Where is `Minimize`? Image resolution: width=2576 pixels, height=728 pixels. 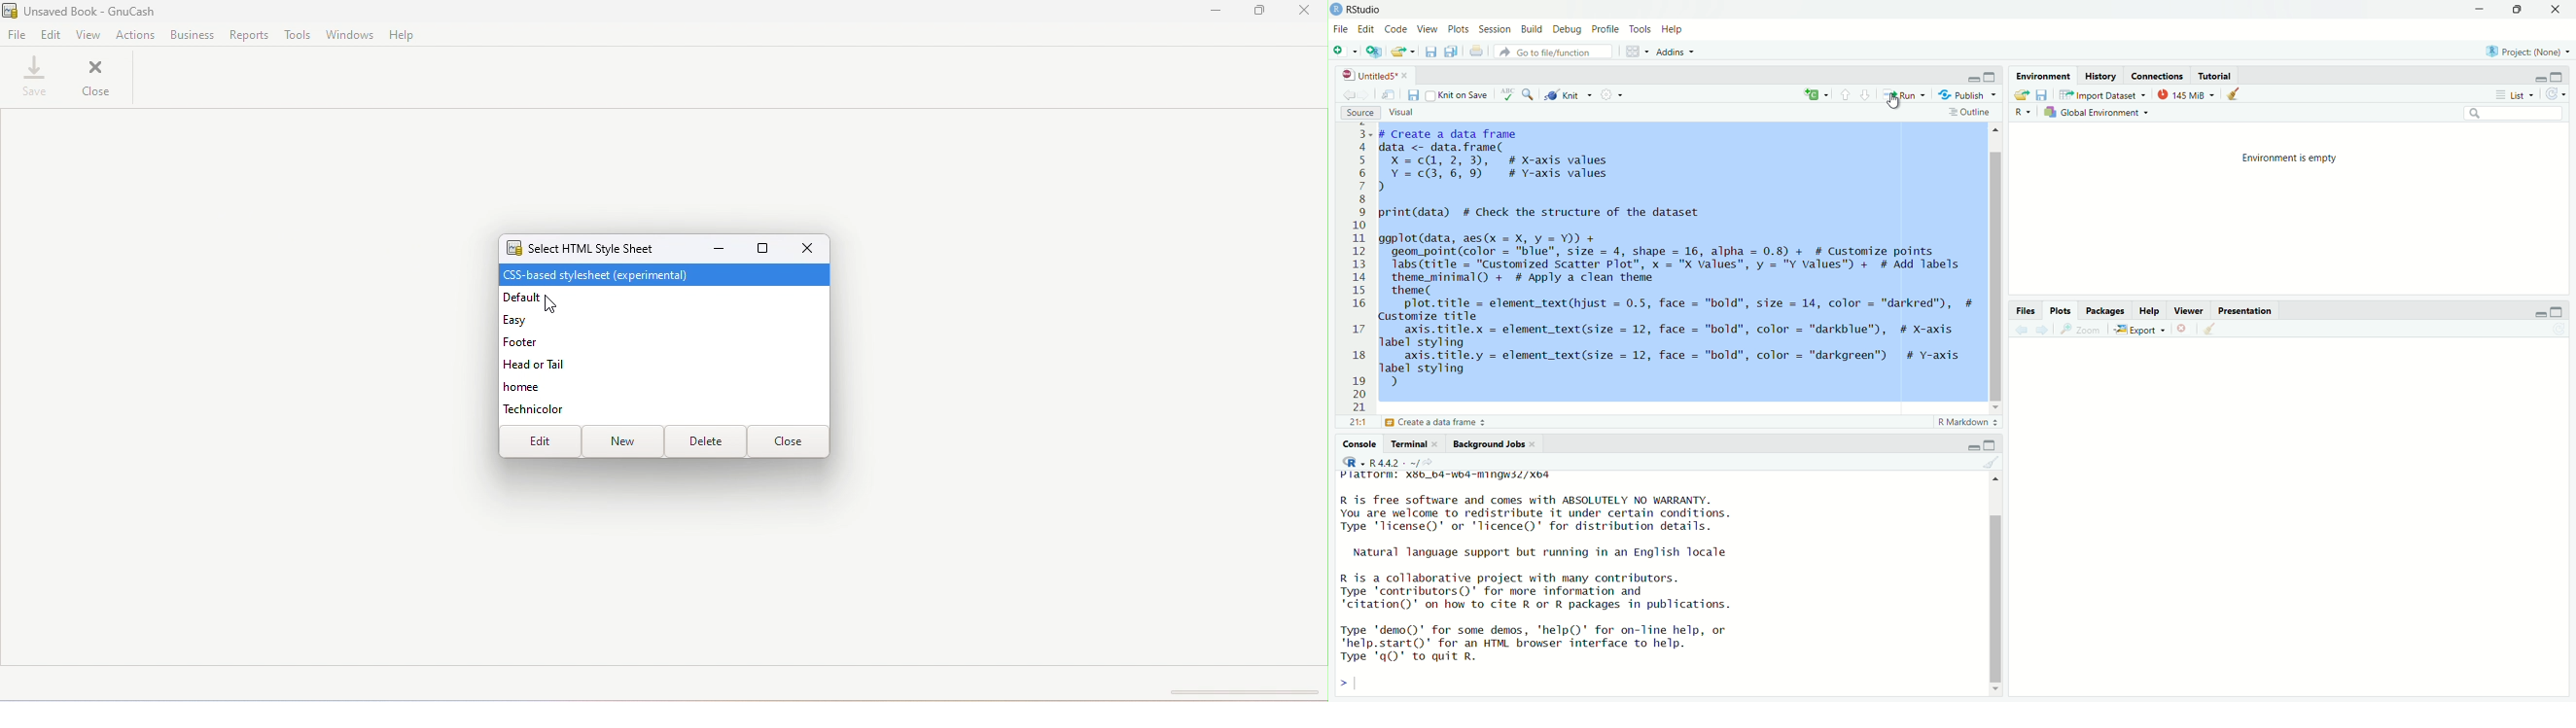
Minimize is located at coordinates (1219, 12).